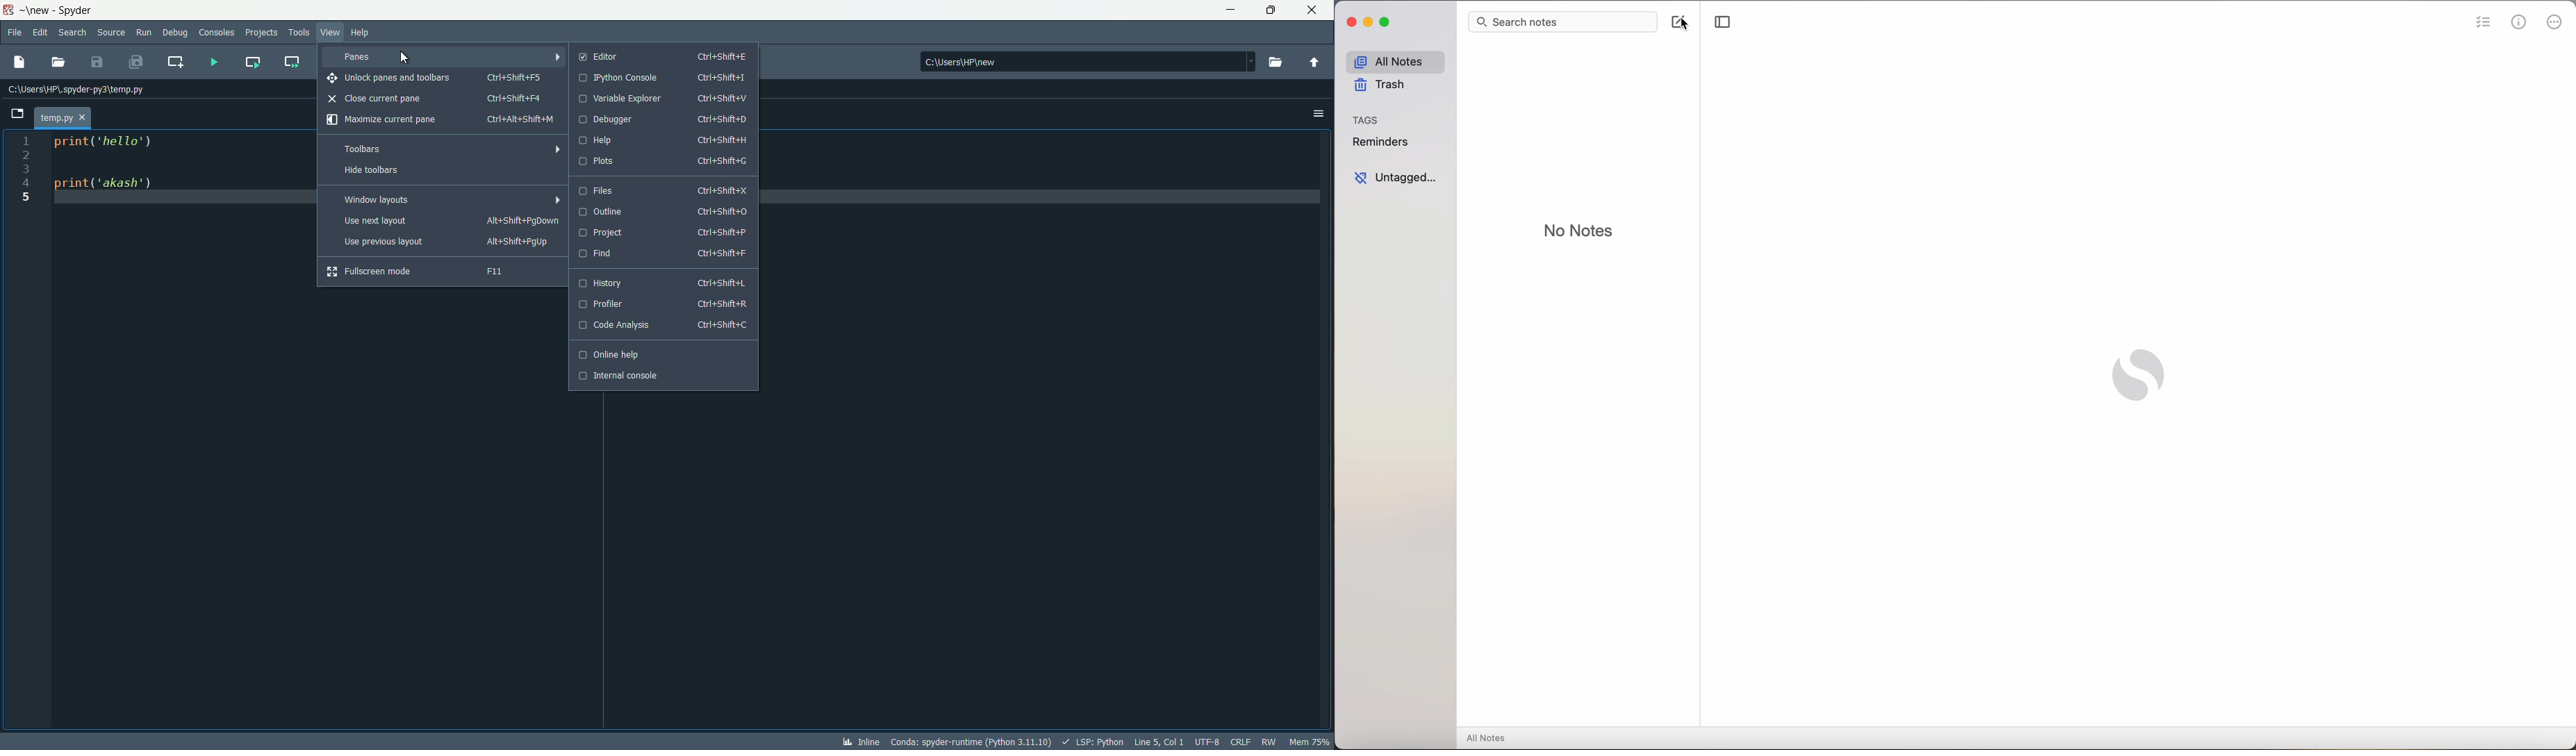 The height and width of the screenshot is (756, 2576). What do you see at coordinates (2138, 373) in the screenshot?
I see `Simplenote logo` at bounding box center [2138, 373].